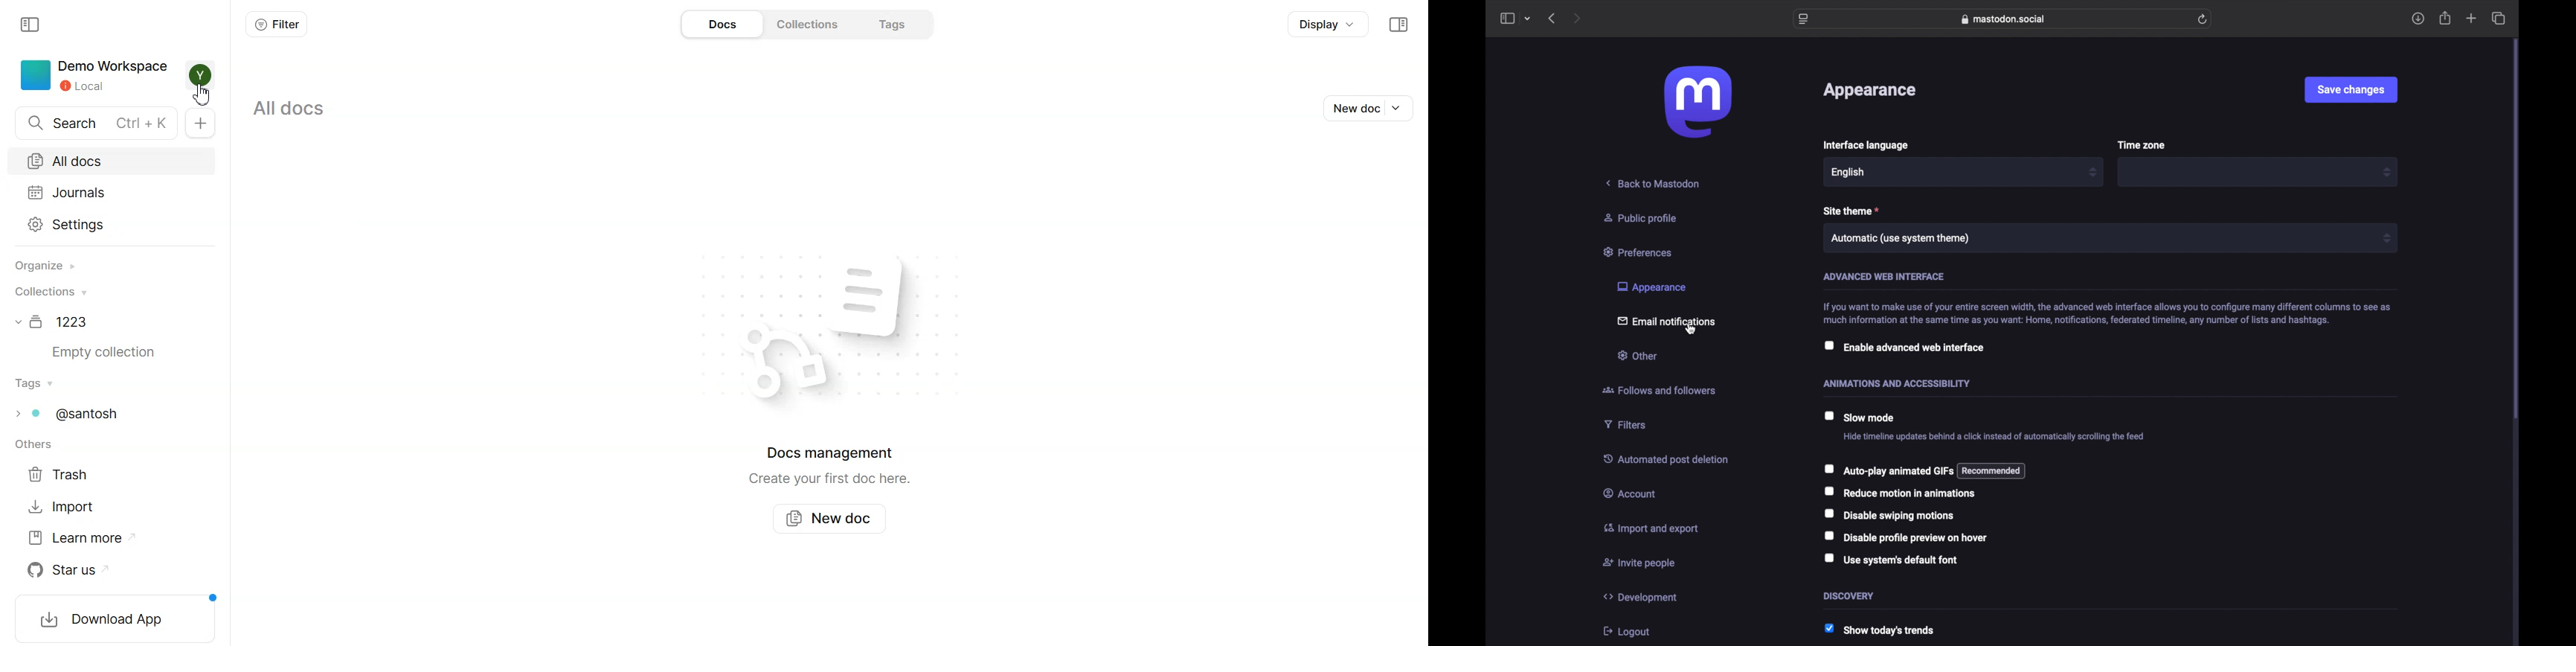 This screenshot has width=2576, height=672. I want to click on previous, so click(1551, 18).